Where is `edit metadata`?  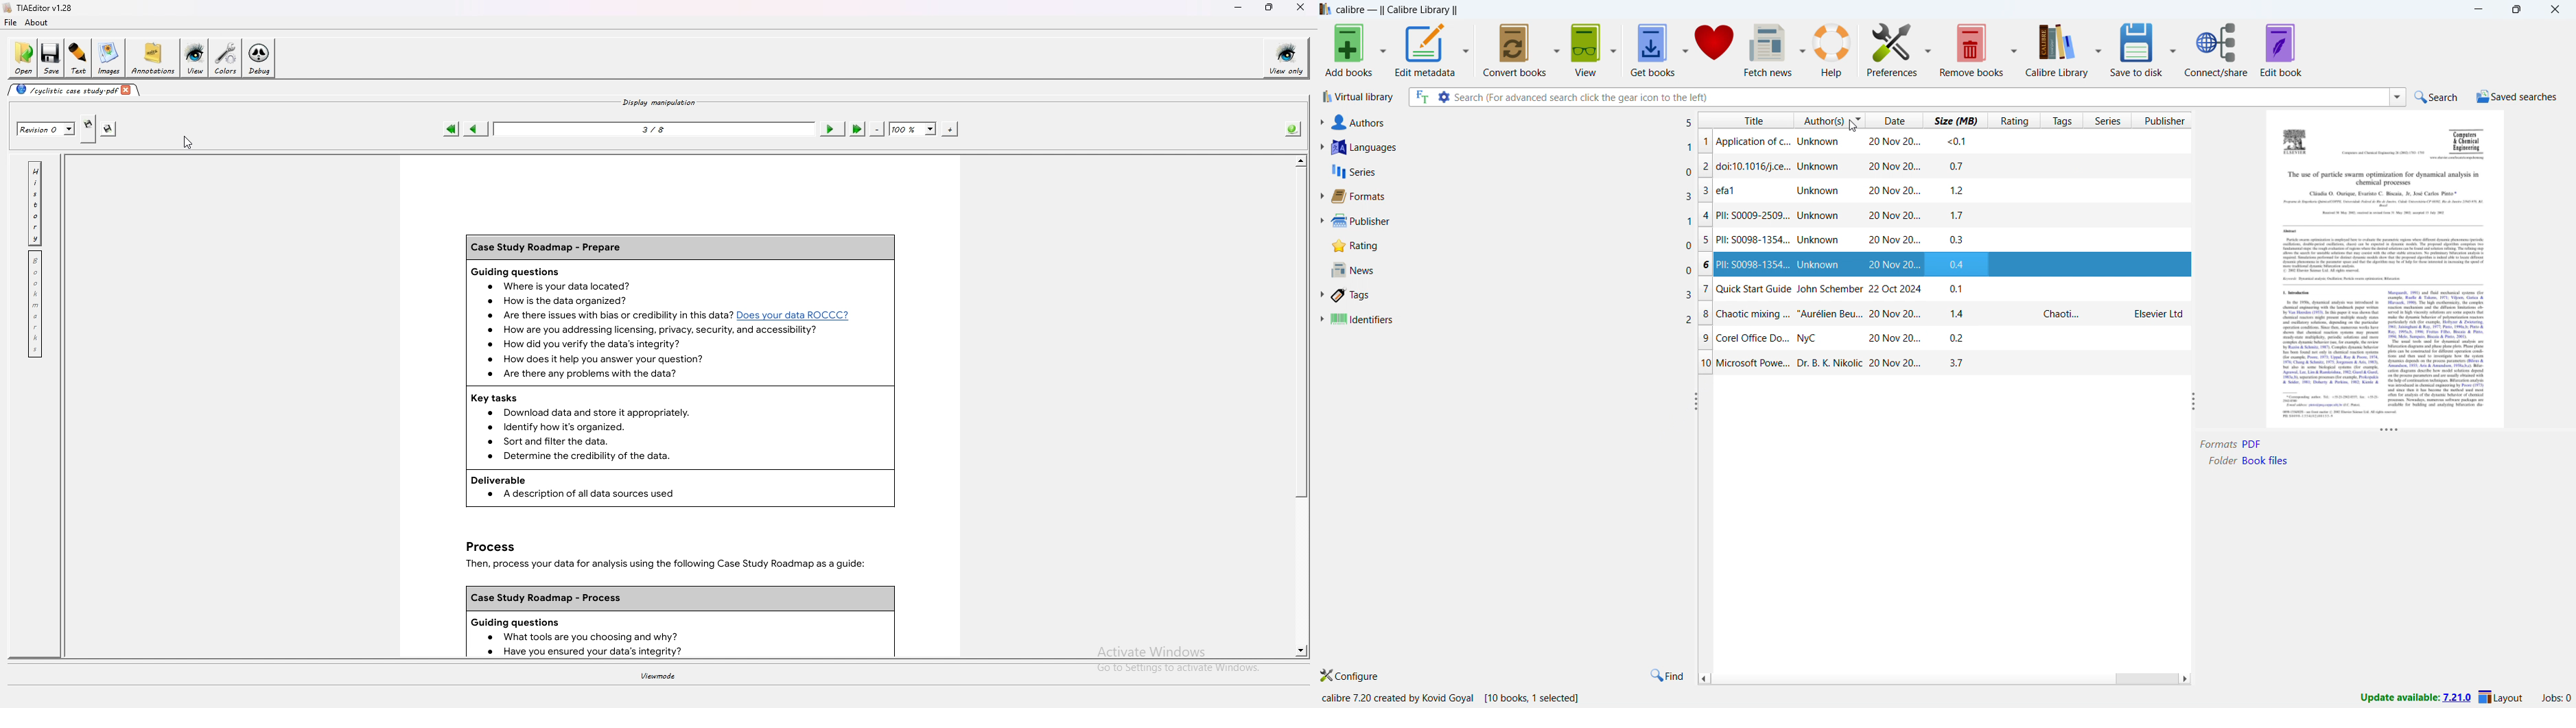 edit metadata is located at coordinates (1425, 50).